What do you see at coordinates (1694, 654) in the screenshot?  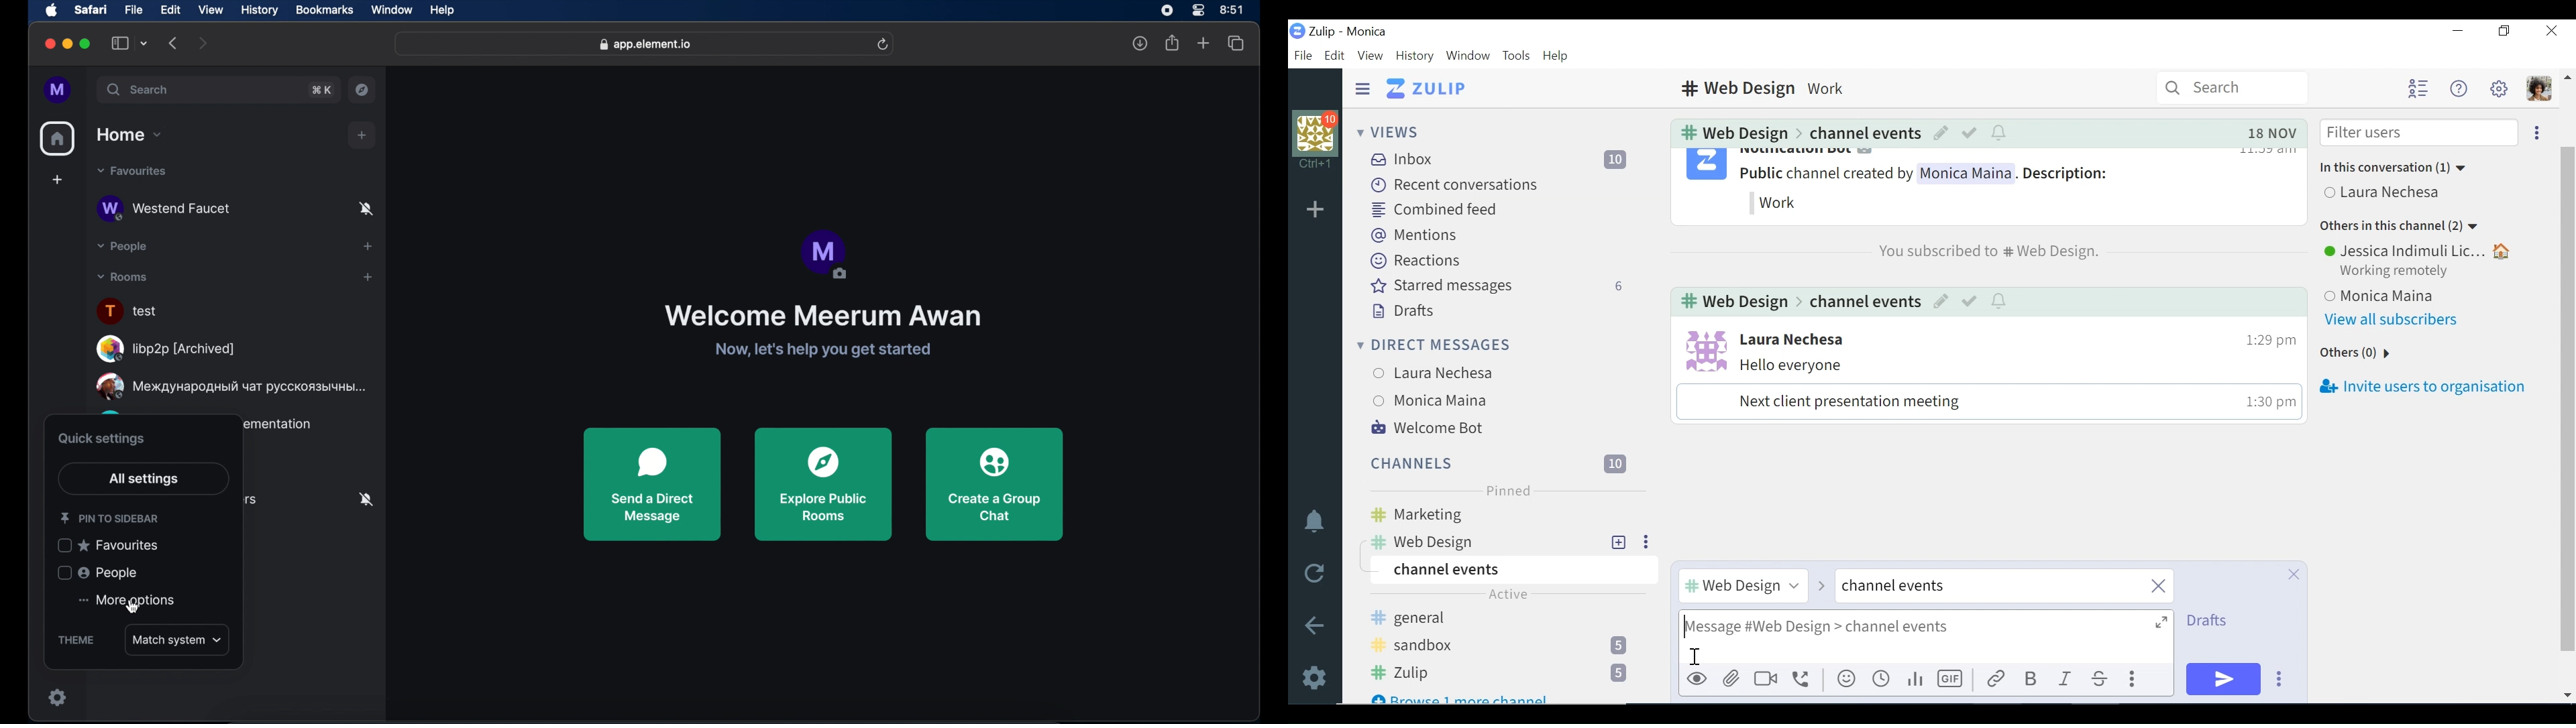 I see `cursor` at bounding box center [1694, 654].